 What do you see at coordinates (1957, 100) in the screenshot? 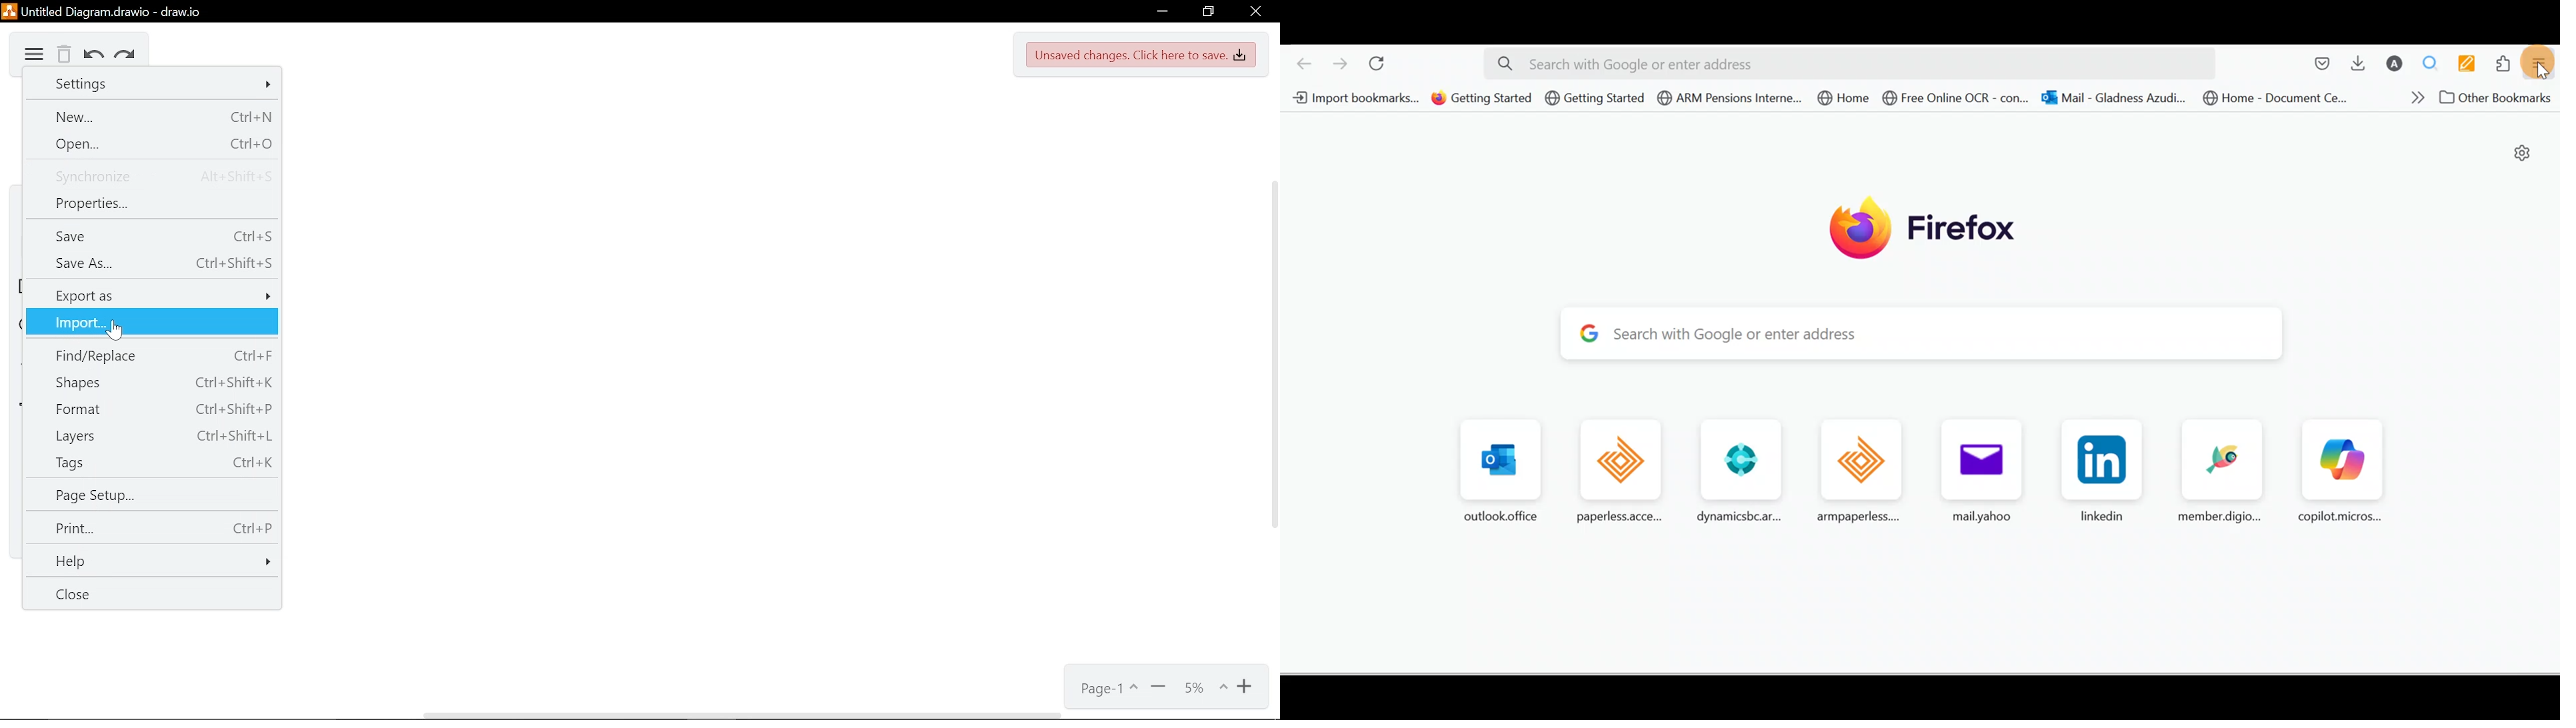
I see `Bookmark 6` at bounding box center [1957, 100].